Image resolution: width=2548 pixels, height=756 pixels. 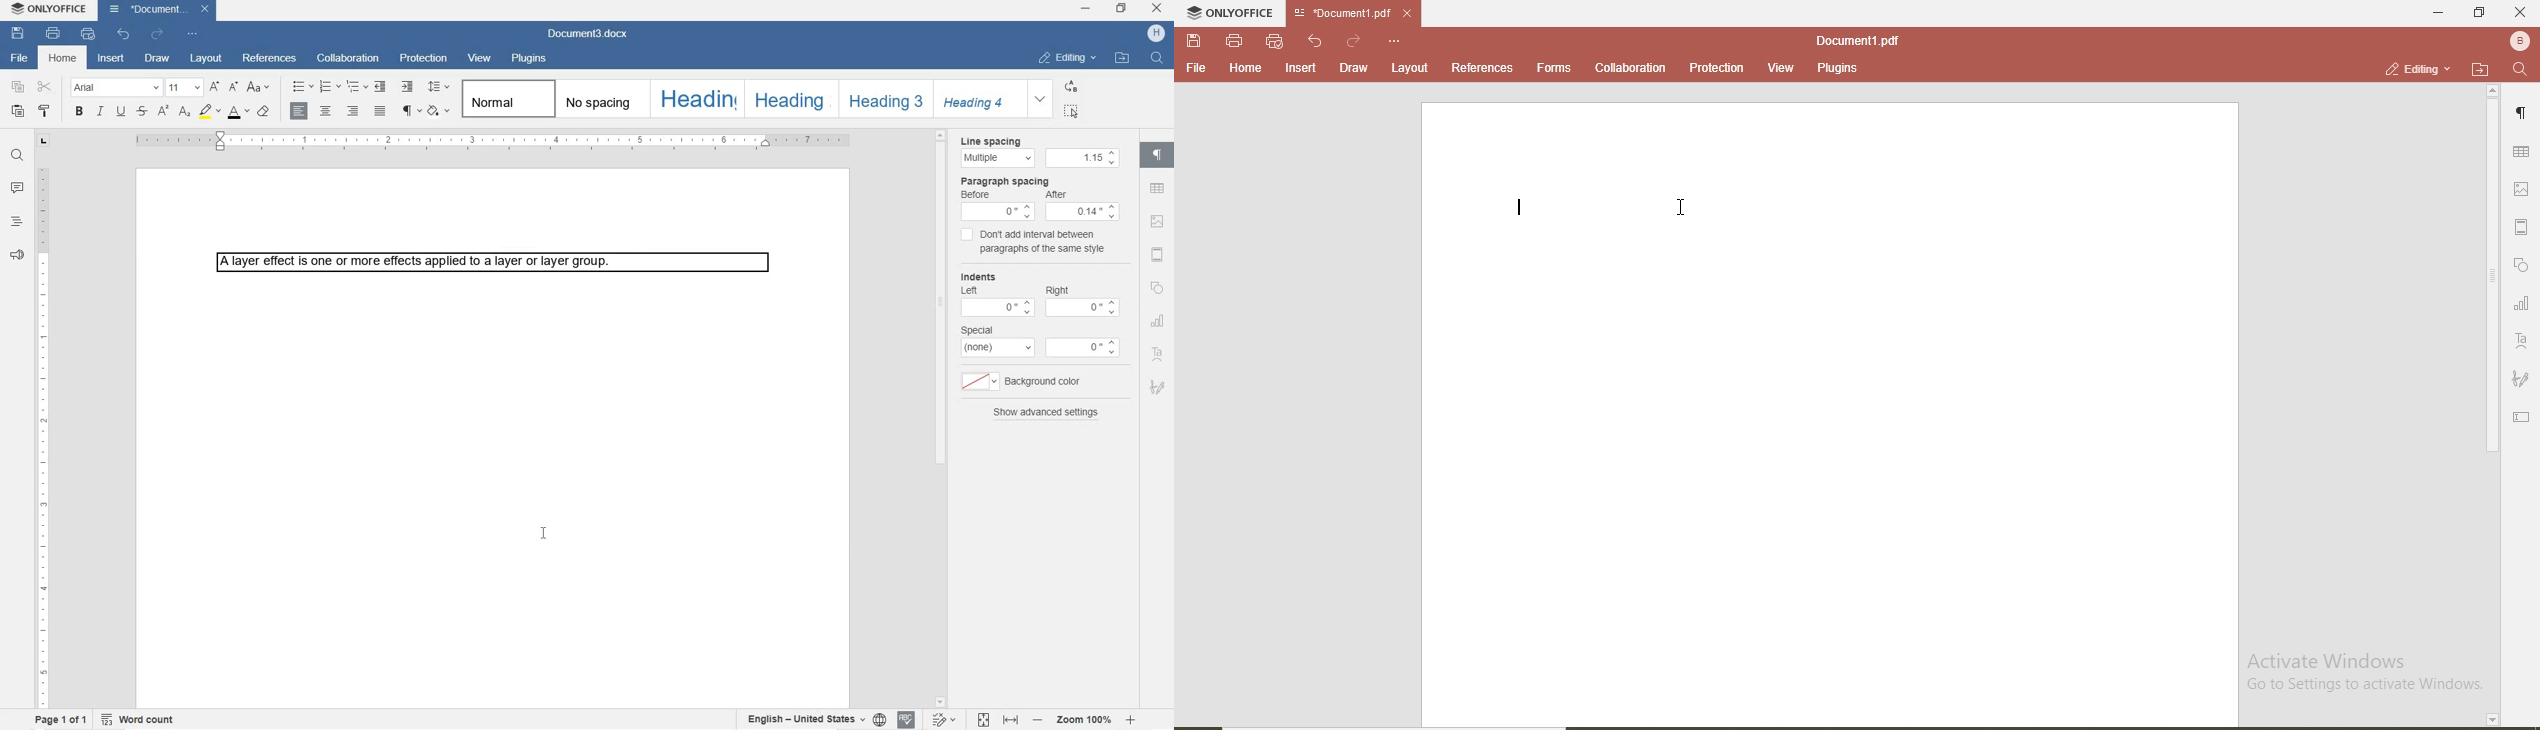 What do you see at coordinates (259, 87) in the screenshot?
I see `CHANGE CASE` at bounding box center [259, 87].